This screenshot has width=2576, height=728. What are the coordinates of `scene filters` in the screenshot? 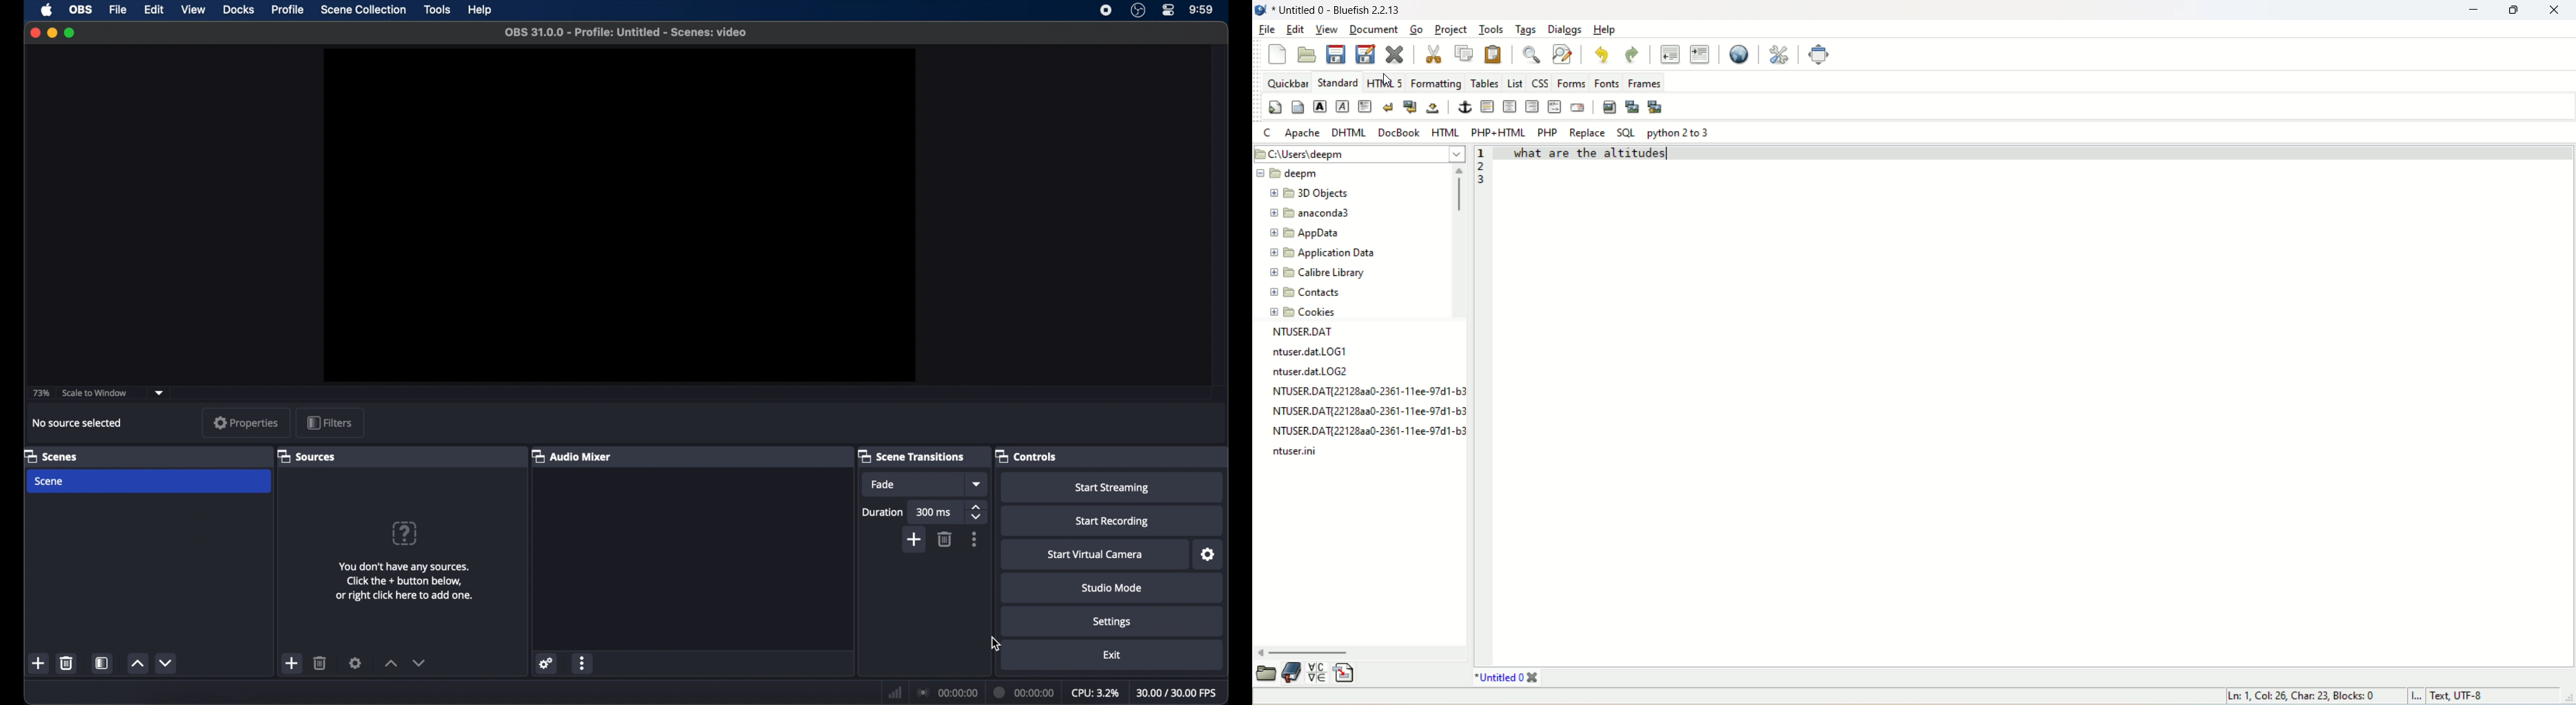 It's located at (104, 663).